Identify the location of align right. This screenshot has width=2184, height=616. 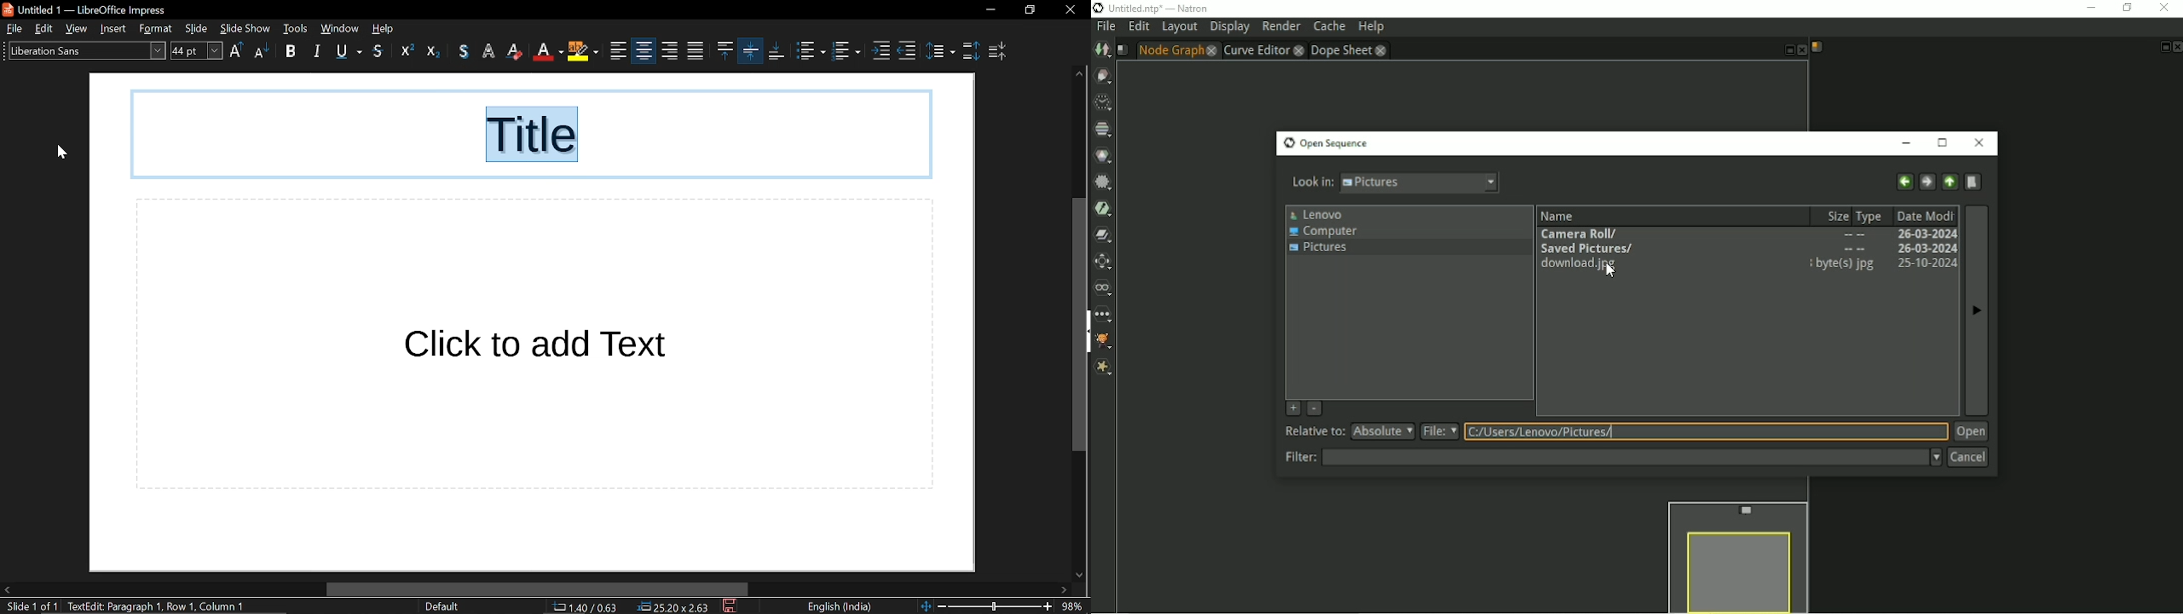
(643, 50).